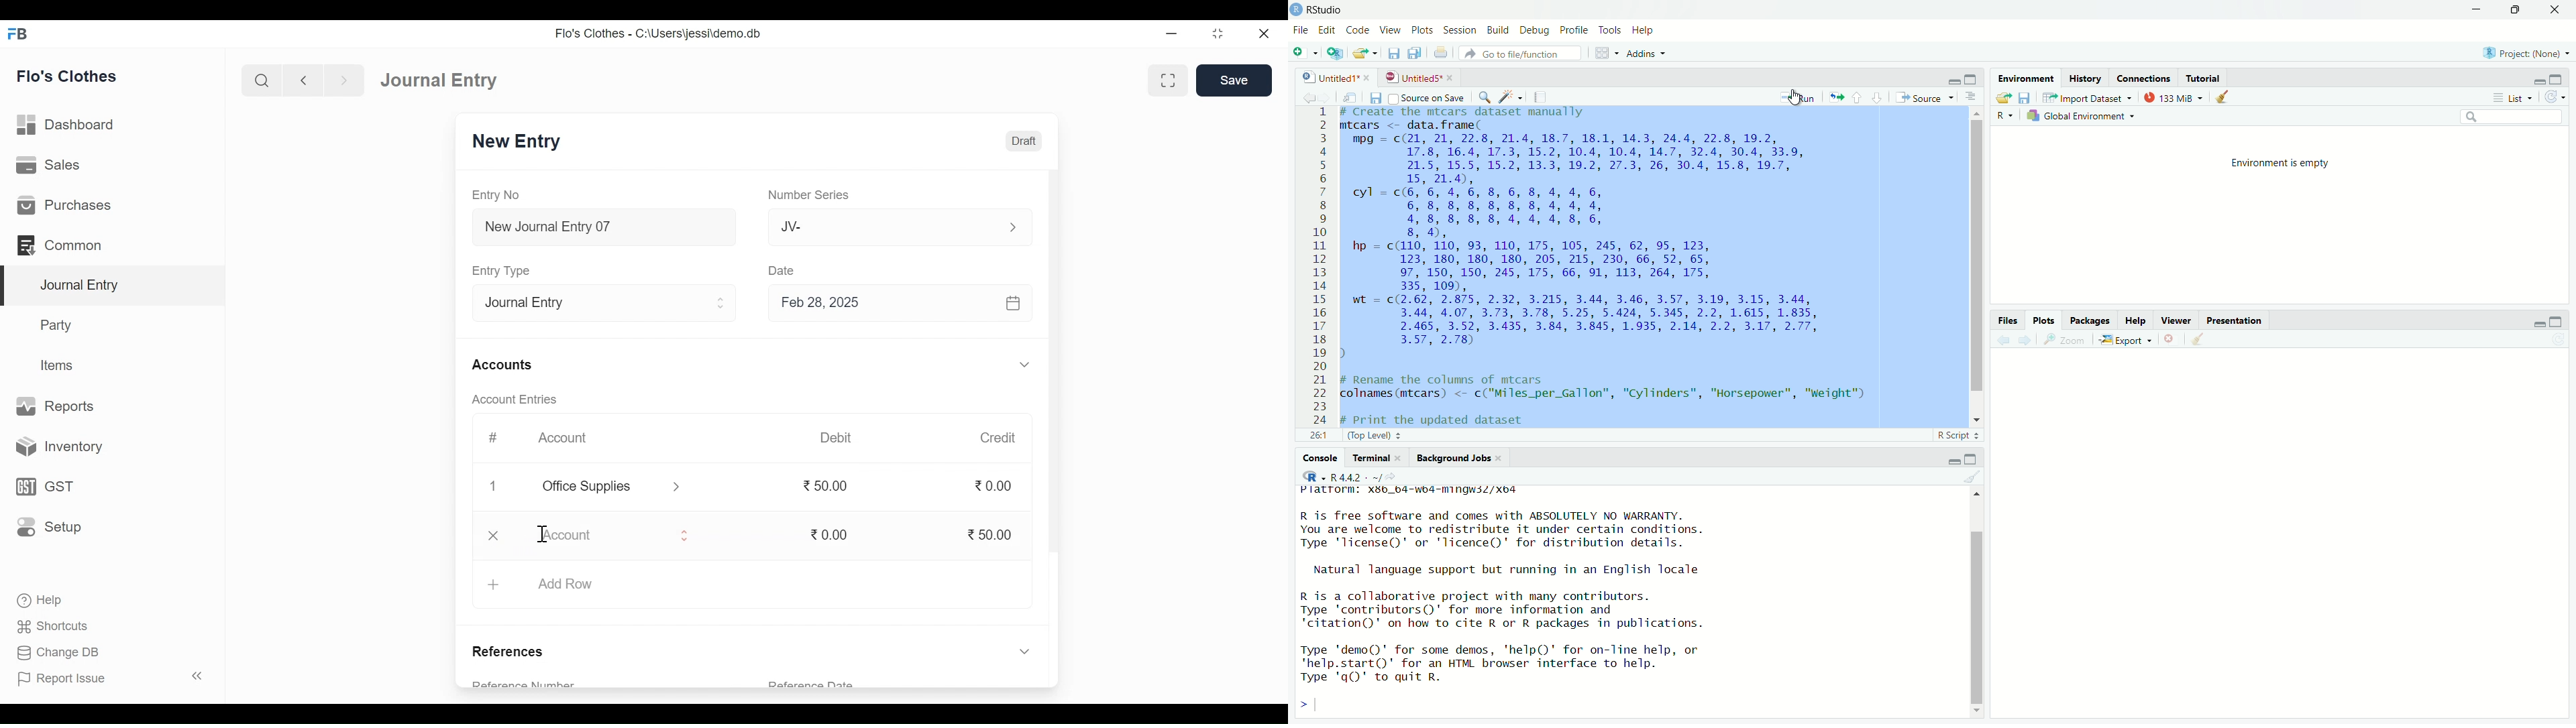 This screenshot has height=728, width=2576. Describe the element at coordinates (1878, 94) in the screenshot. I see `downward` at that location.